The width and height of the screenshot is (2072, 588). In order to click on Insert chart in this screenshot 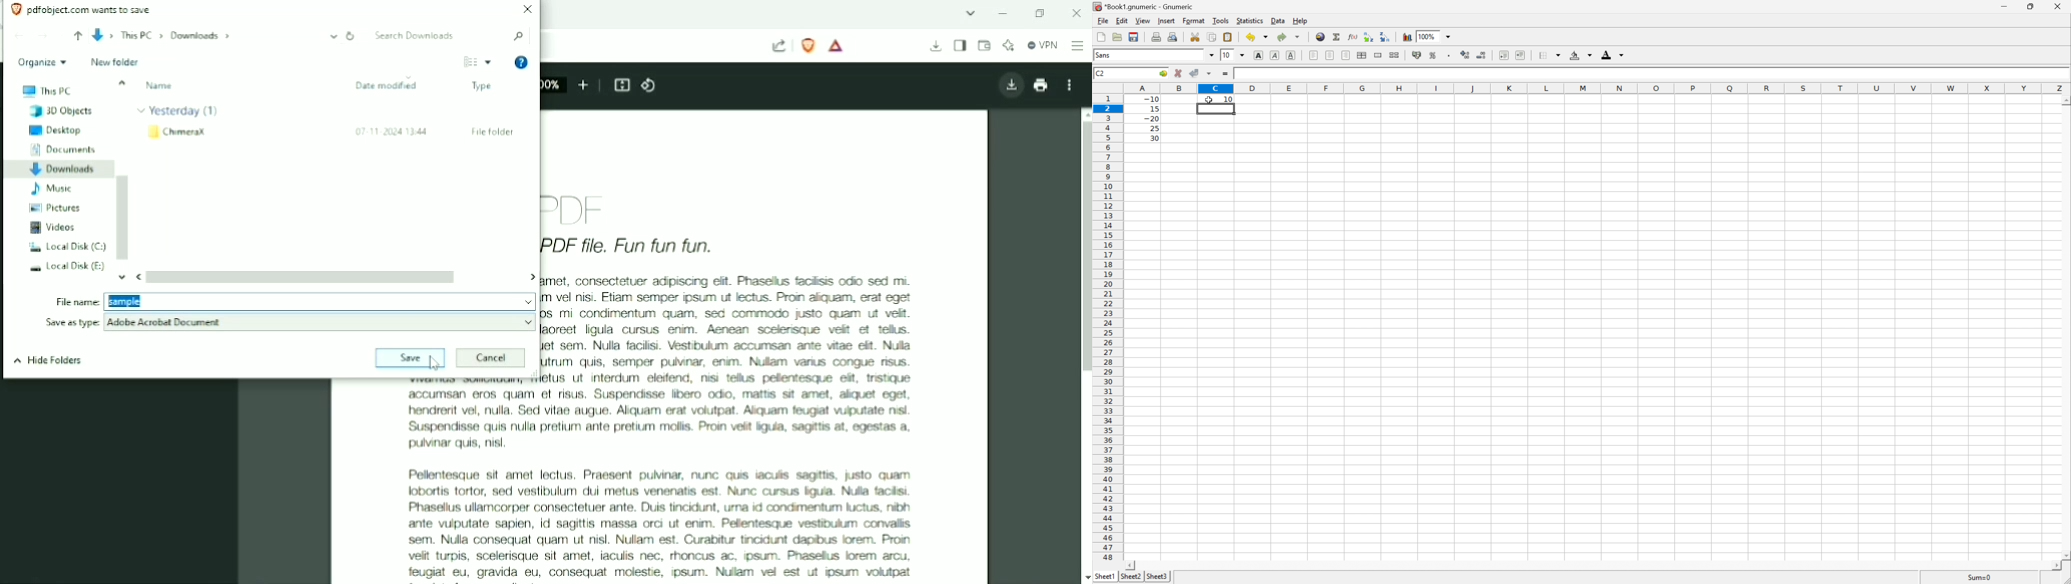, I will do `click(1407, 36)`.